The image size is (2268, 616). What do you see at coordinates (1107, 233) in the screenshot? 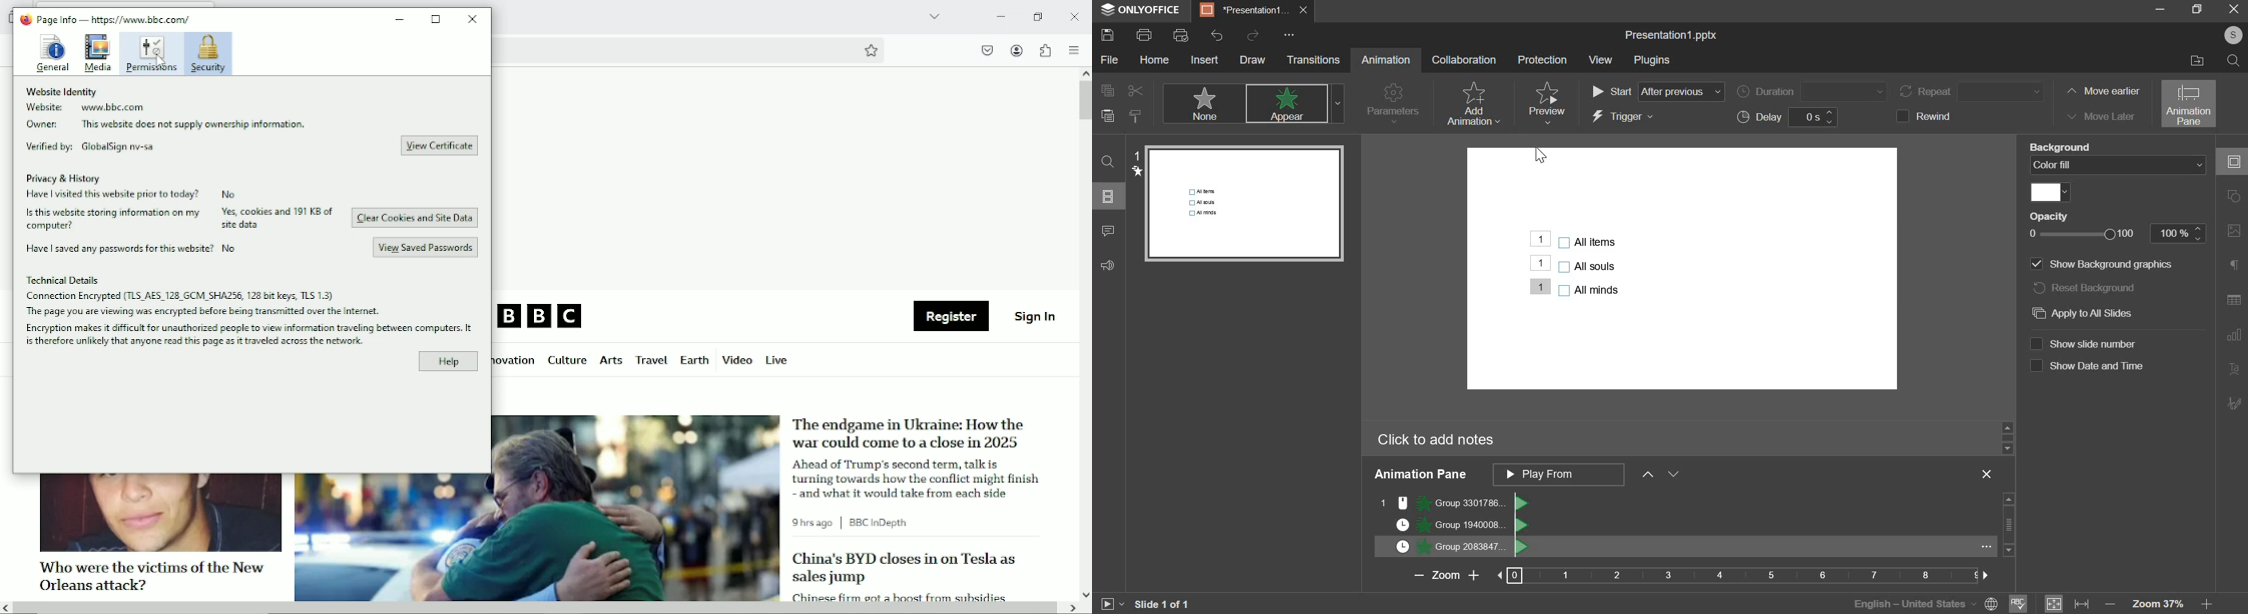
I see `comment` at bounding box center [1107, 233].